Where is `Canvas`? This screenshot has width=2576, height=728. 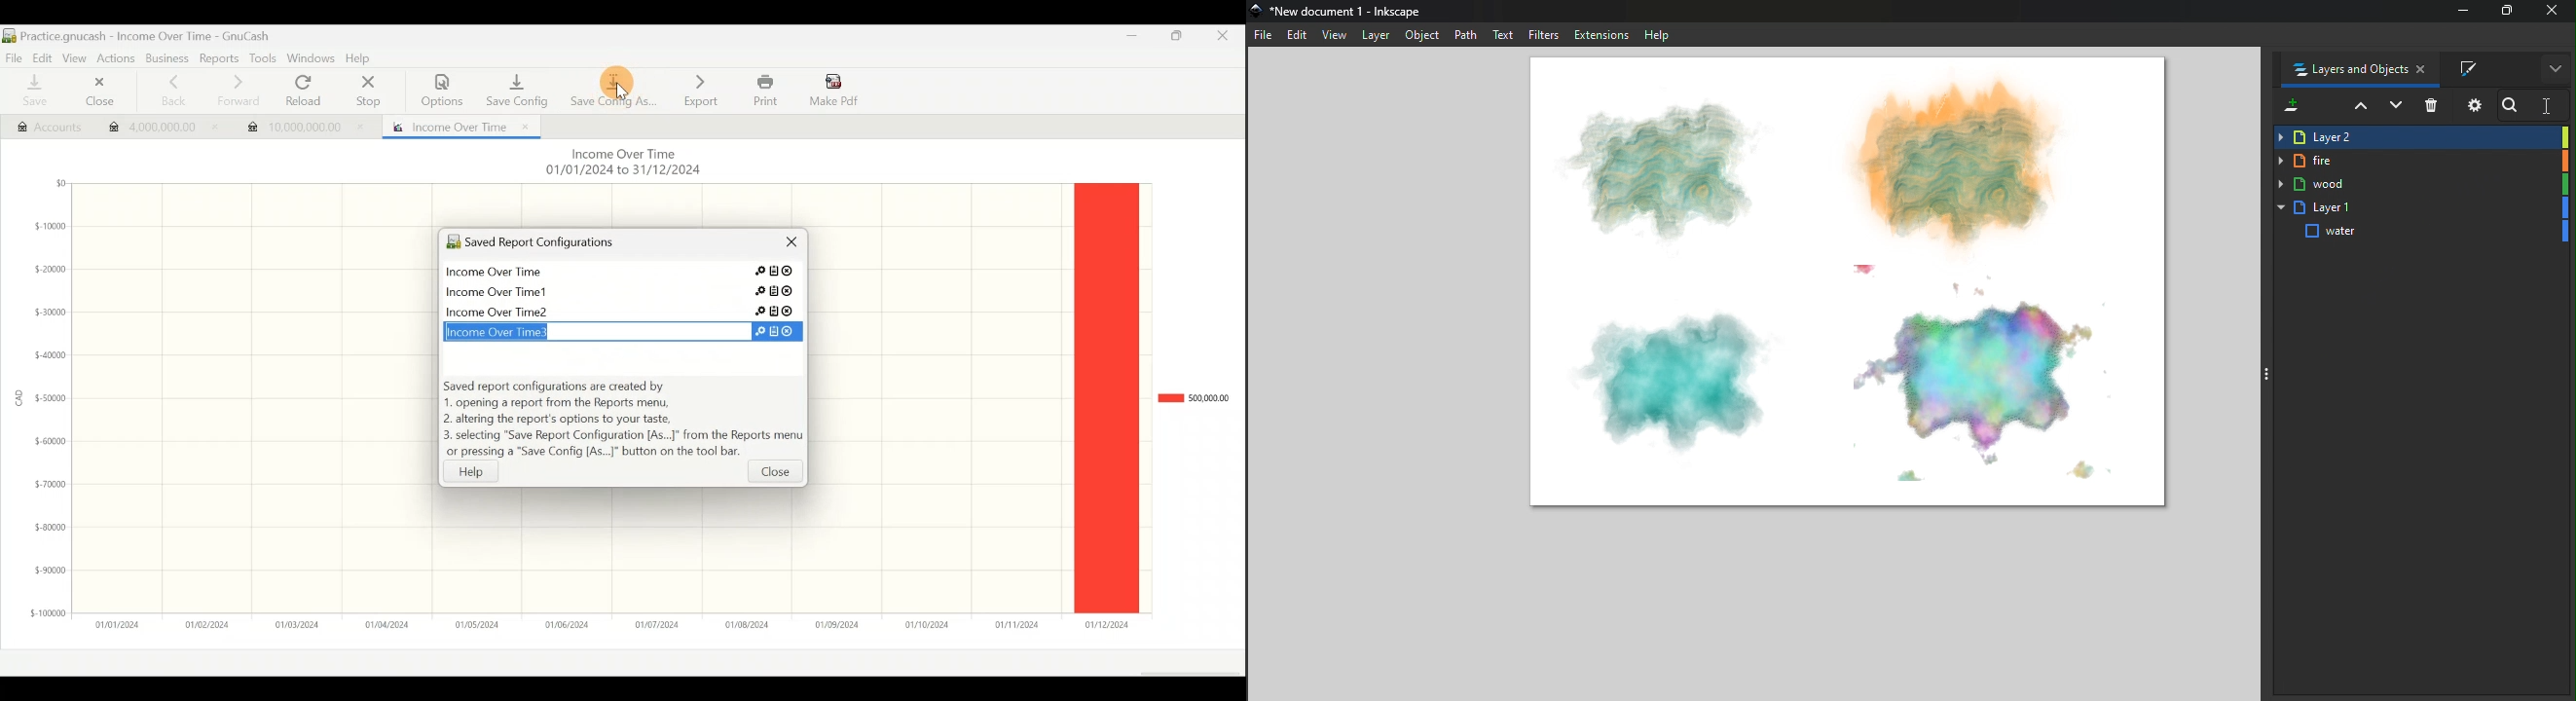
Canvas is located at coordinates (1855, 284).